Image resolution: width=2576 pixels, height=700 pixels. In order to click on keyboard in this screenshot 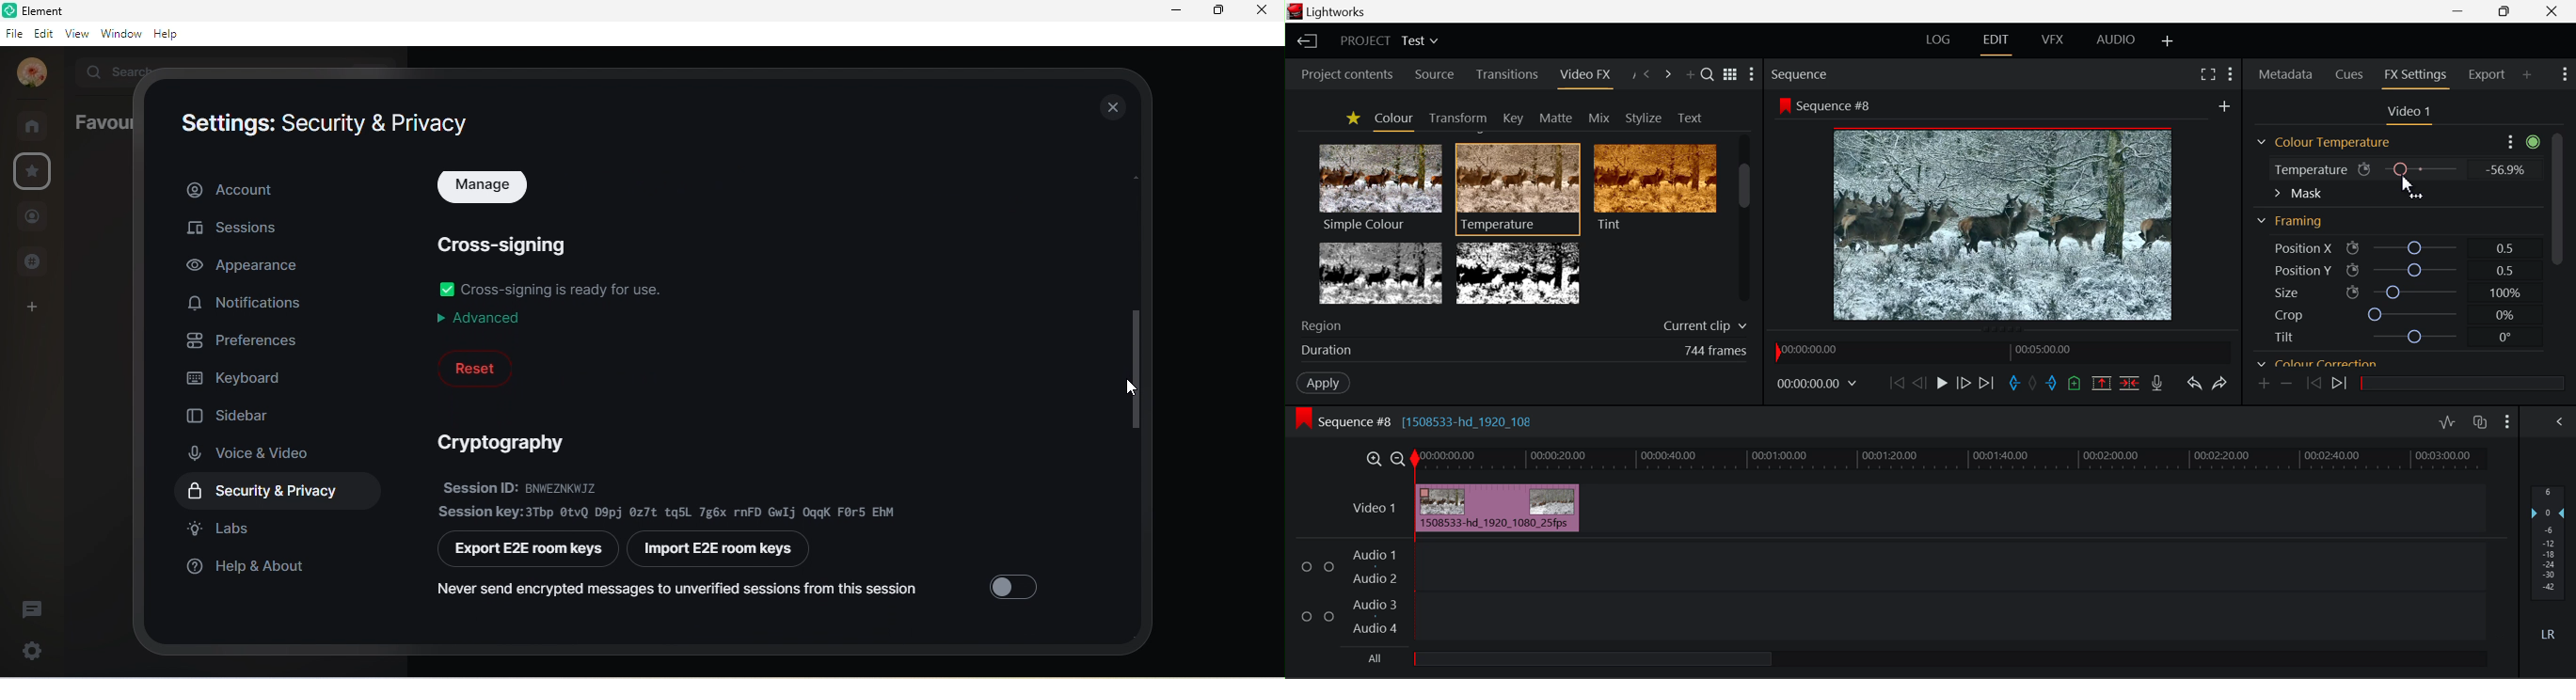, I will do `click(240, 375)`.